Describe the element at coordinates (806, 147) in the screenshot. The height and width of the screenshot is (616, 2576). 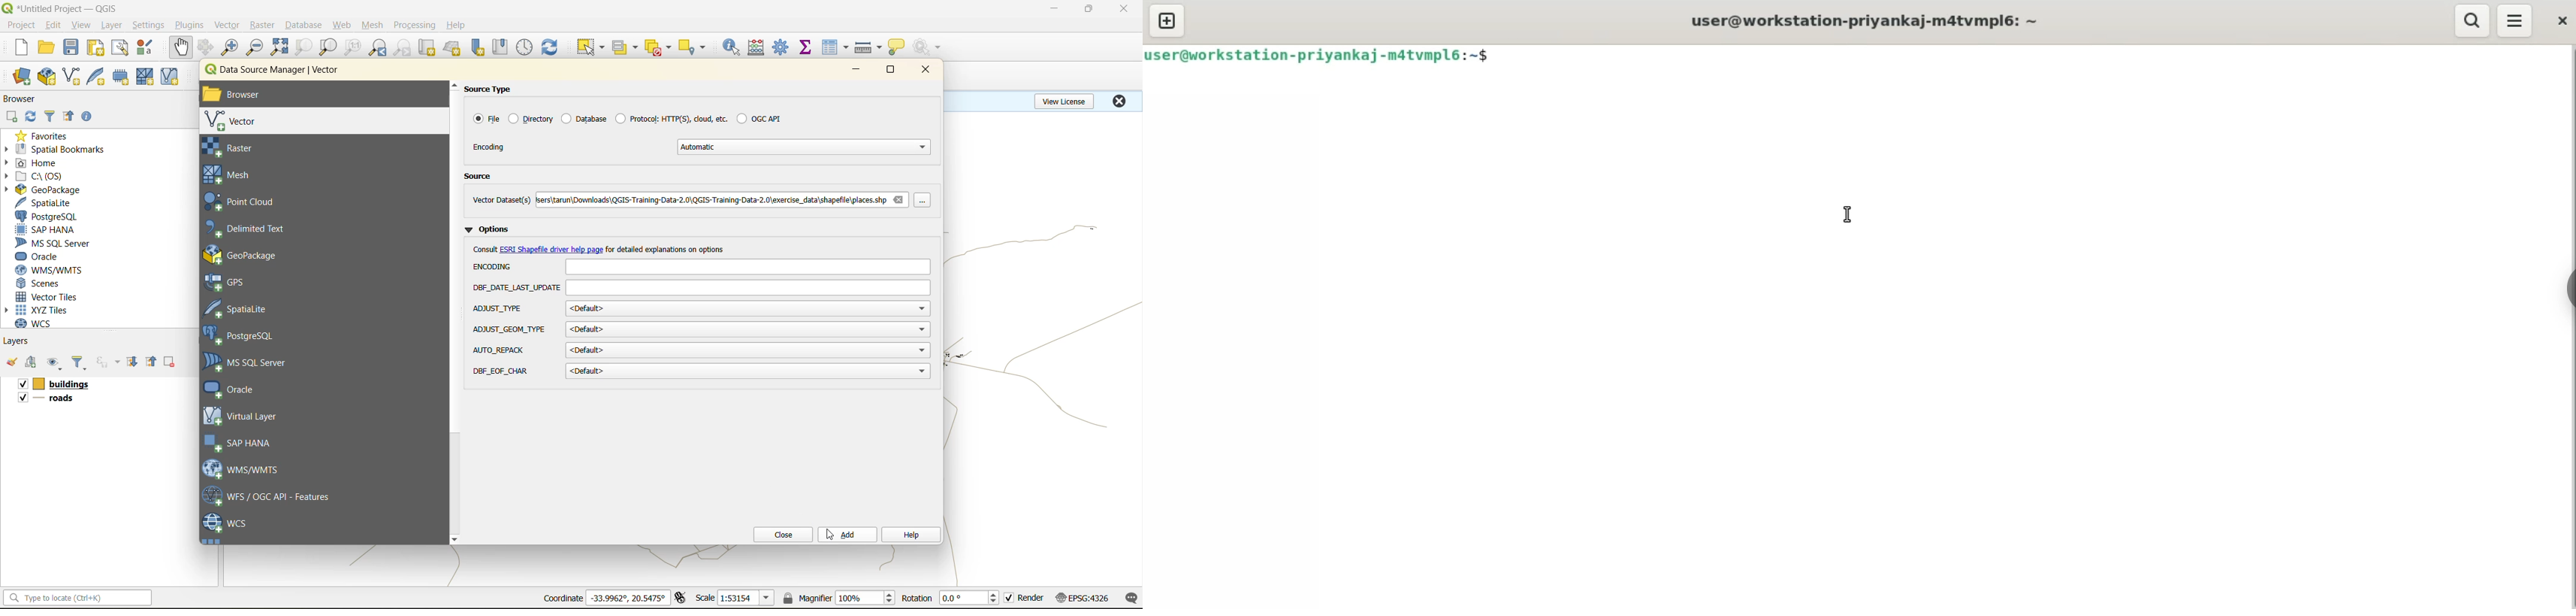
I see `automatic` at that location.